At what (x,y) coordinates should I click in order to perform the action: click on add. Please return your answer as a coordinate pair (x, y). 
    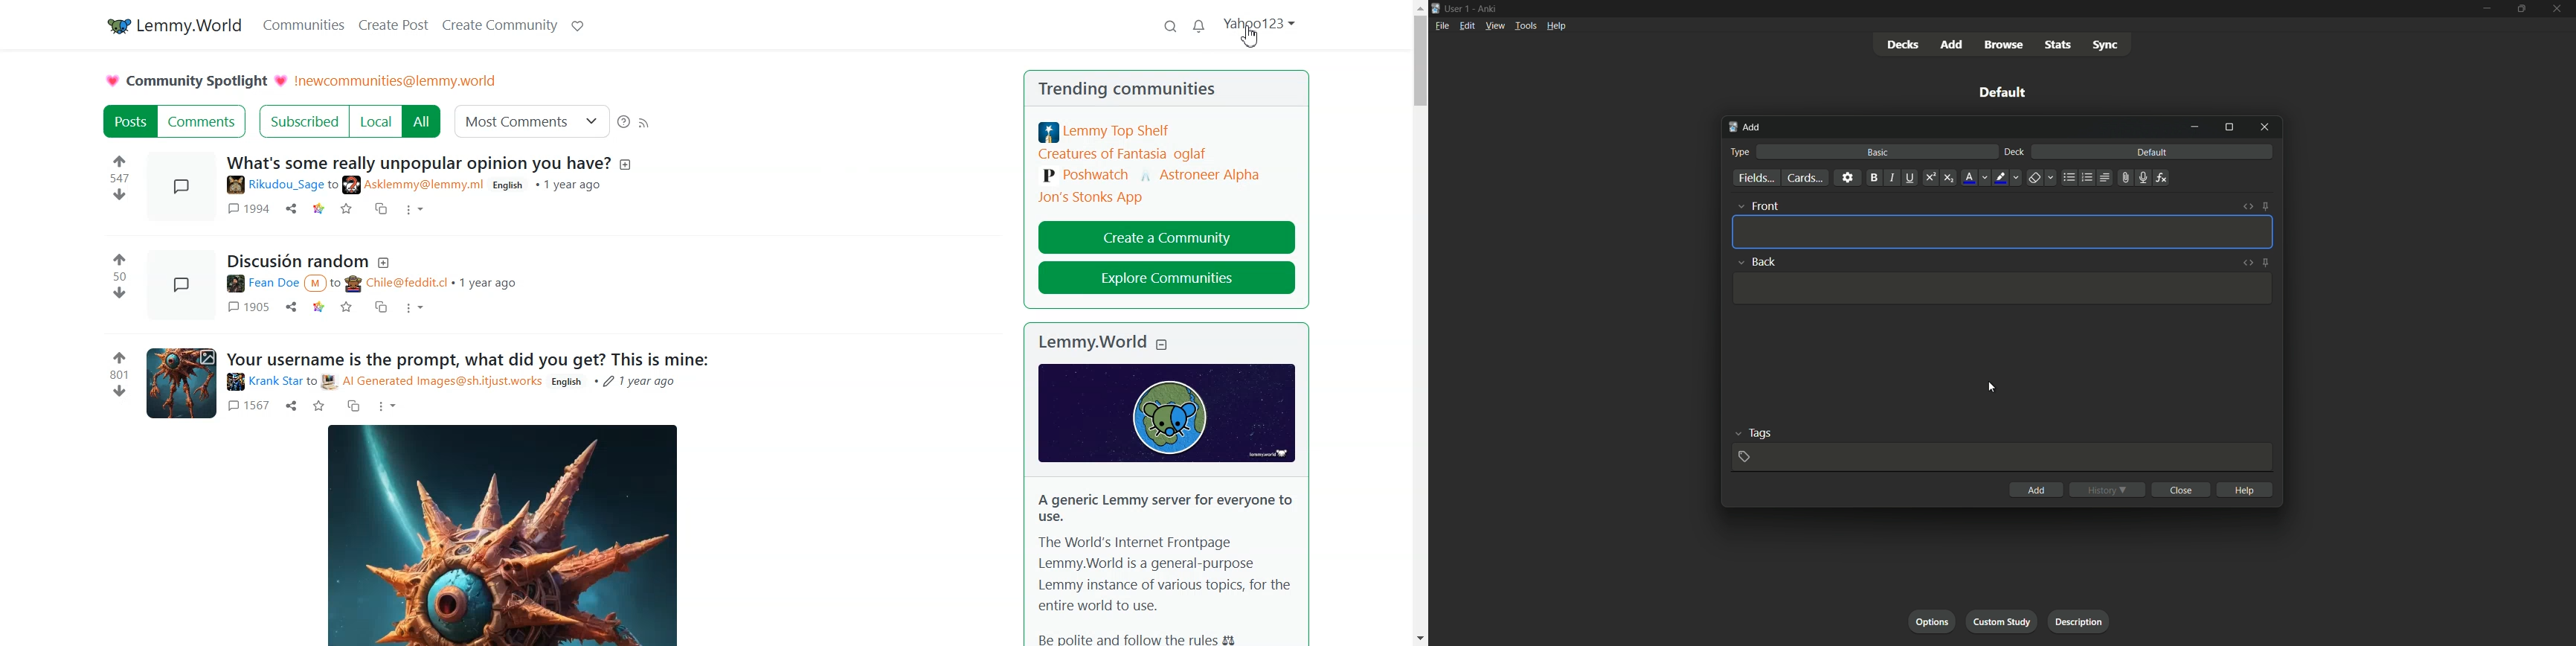
    Looking at the image, I should click on (1748, 128).